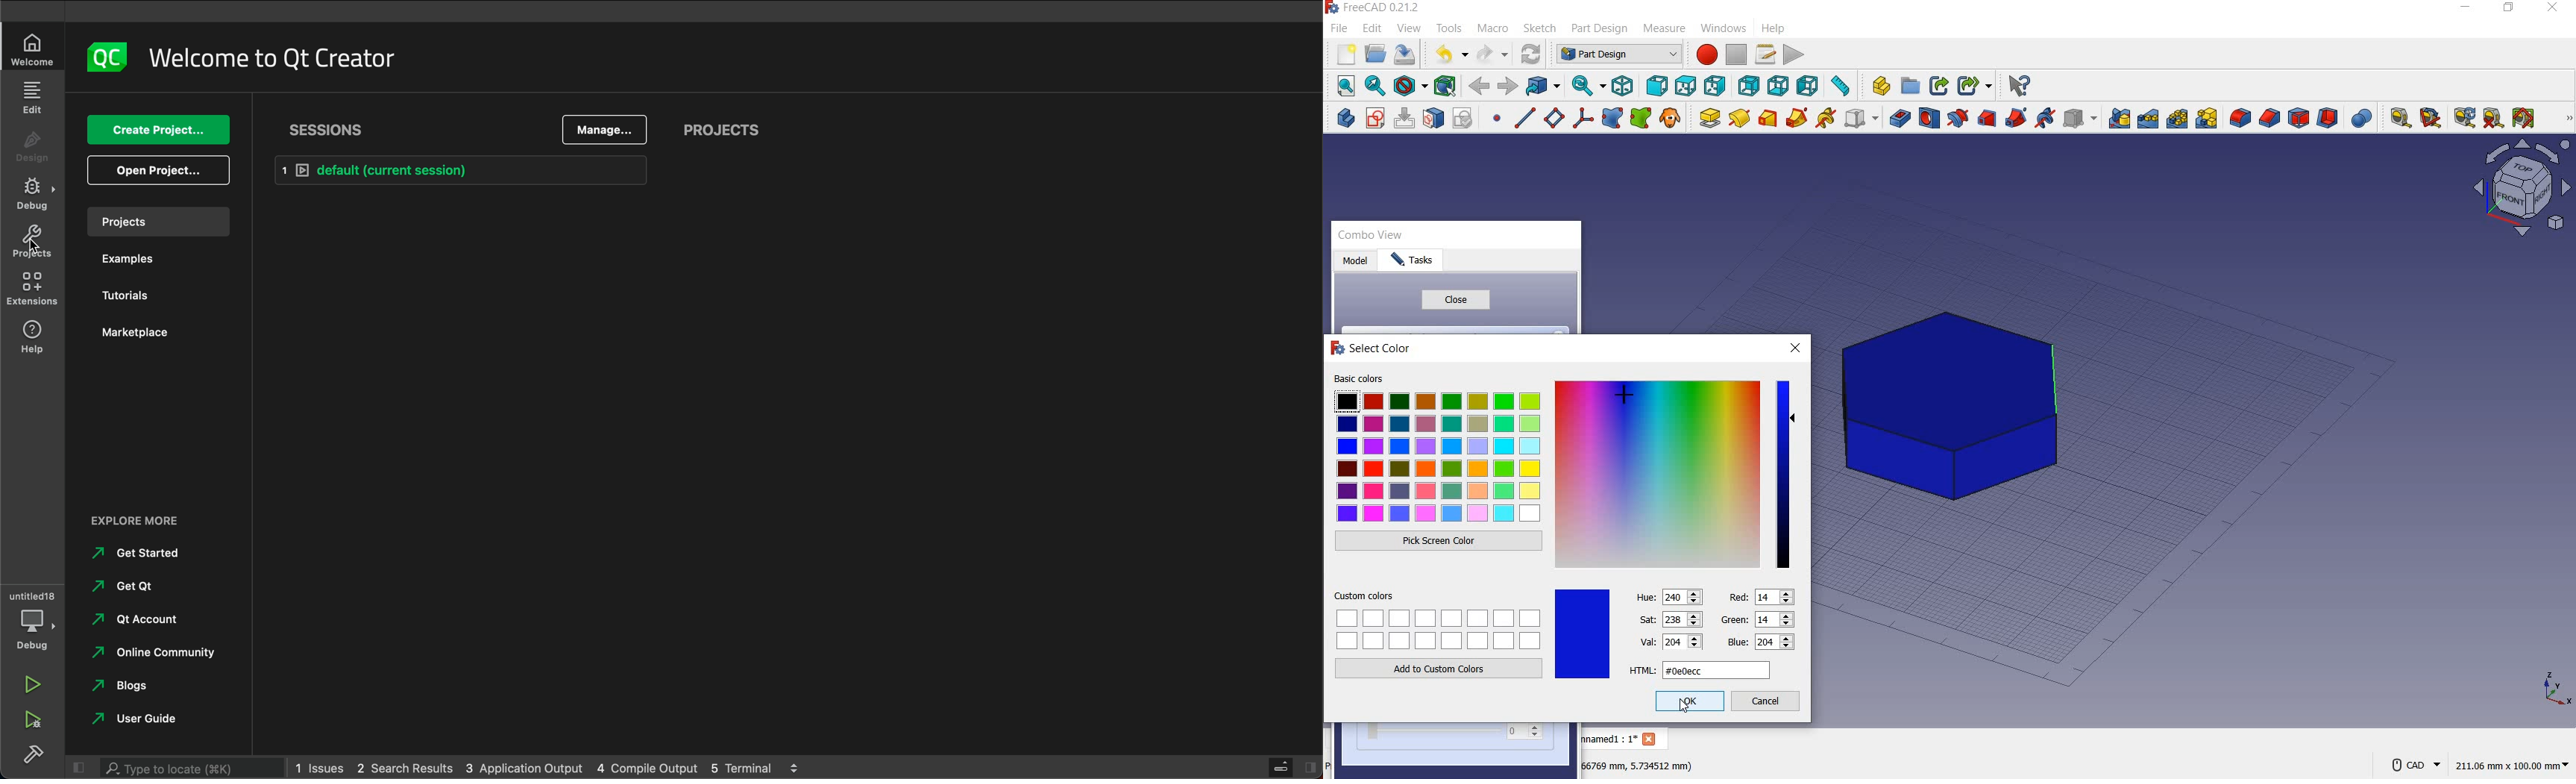  Describe the element at coordinates (280, 57) in the screenshot. I see `welcome to Qt Creator` at that location.